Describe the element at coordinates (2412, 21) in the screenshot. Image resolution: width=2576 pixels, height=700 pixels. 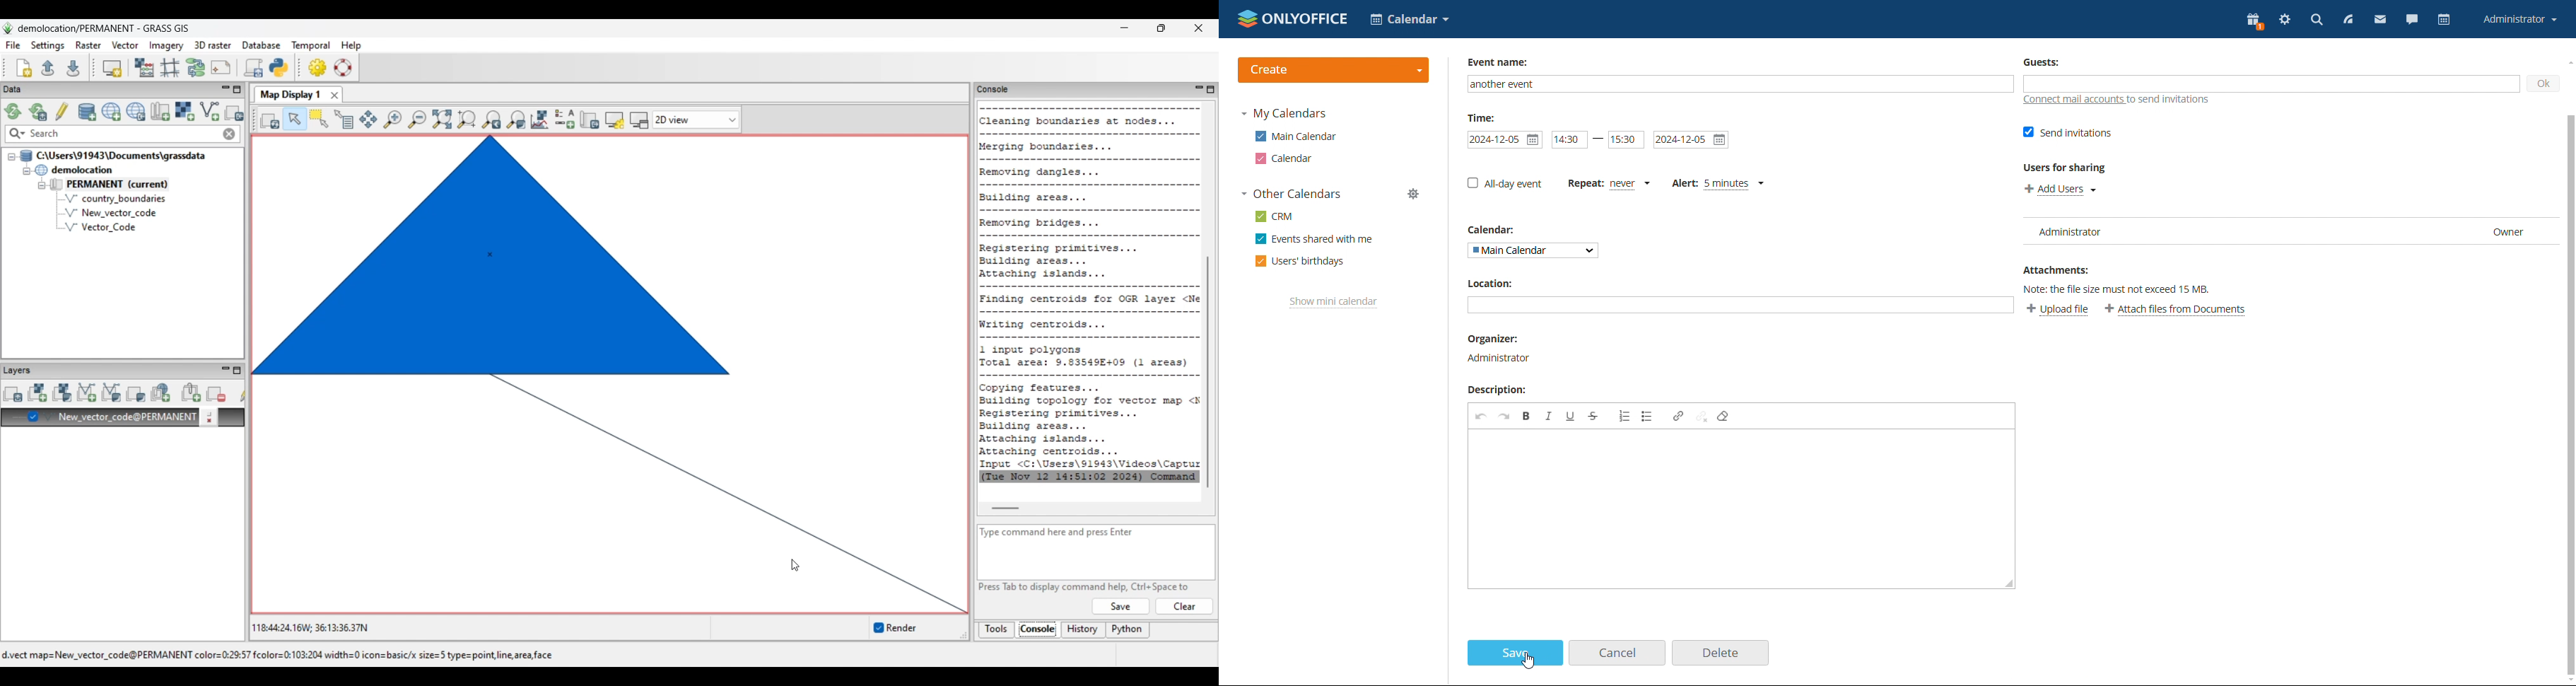
I see `chat` at that location.